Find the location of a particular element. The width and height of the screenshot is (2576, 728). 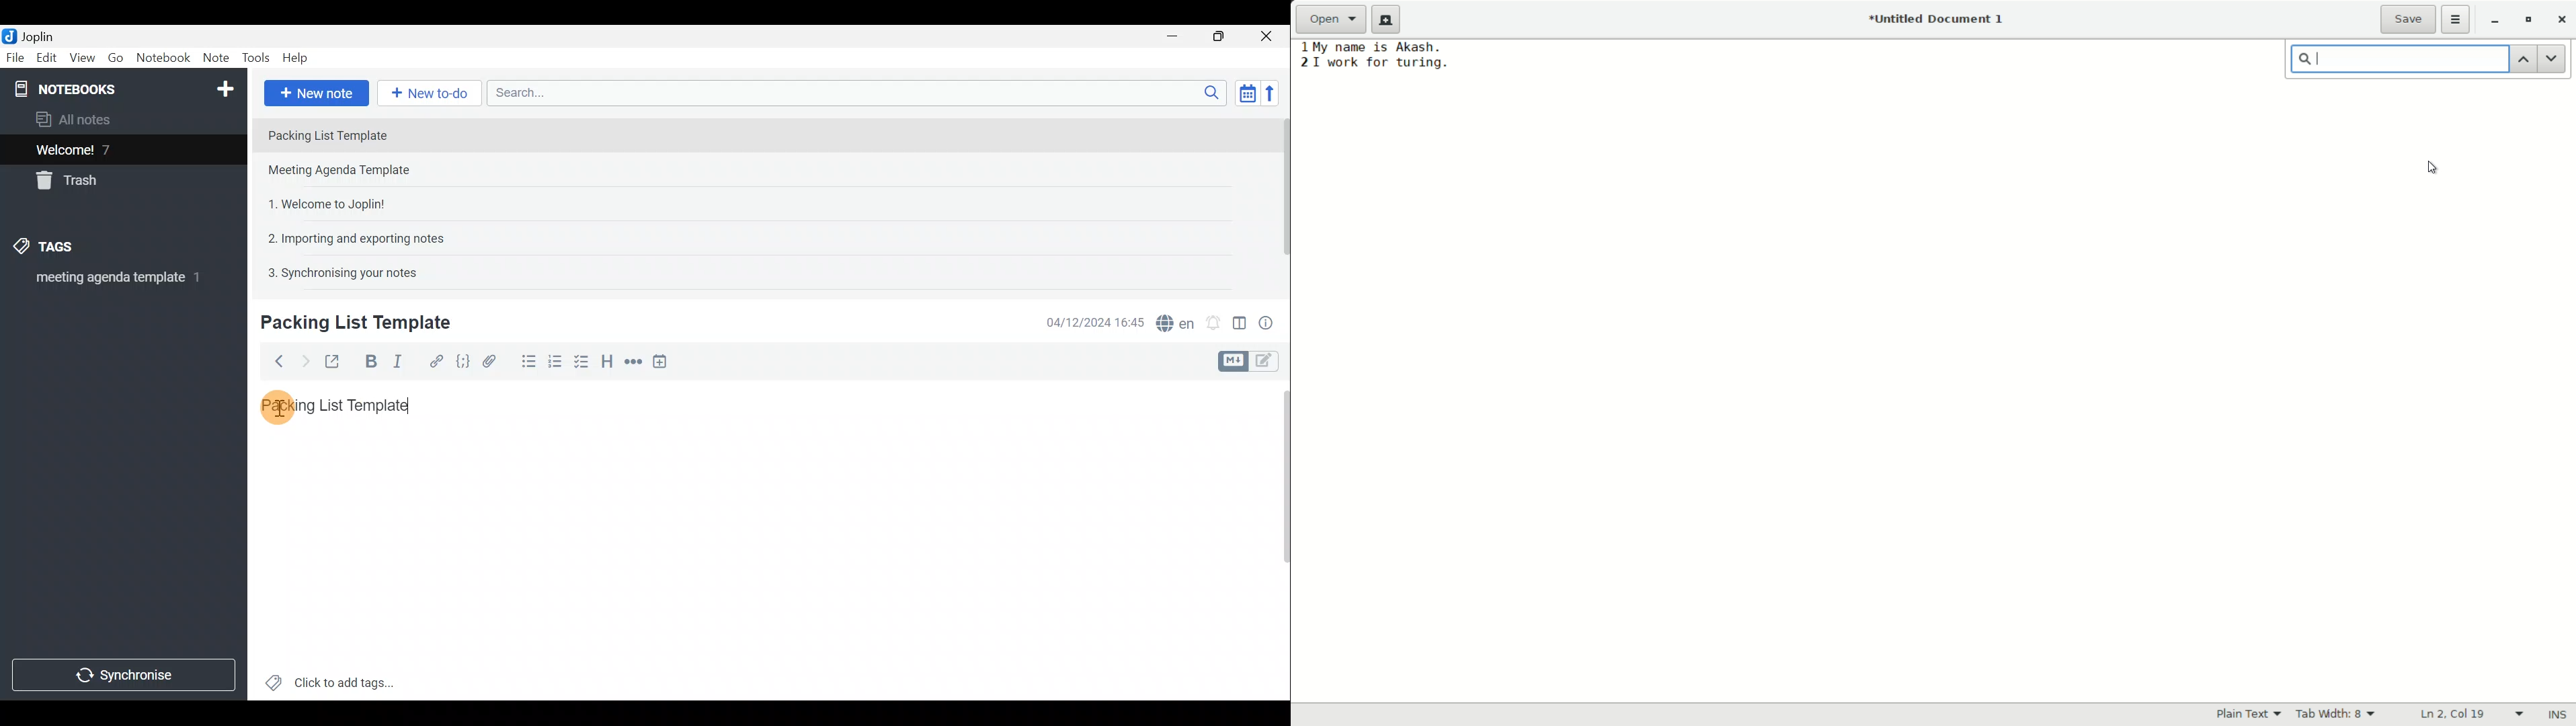

Reverse sort order is located at coordinates (1275, 92).